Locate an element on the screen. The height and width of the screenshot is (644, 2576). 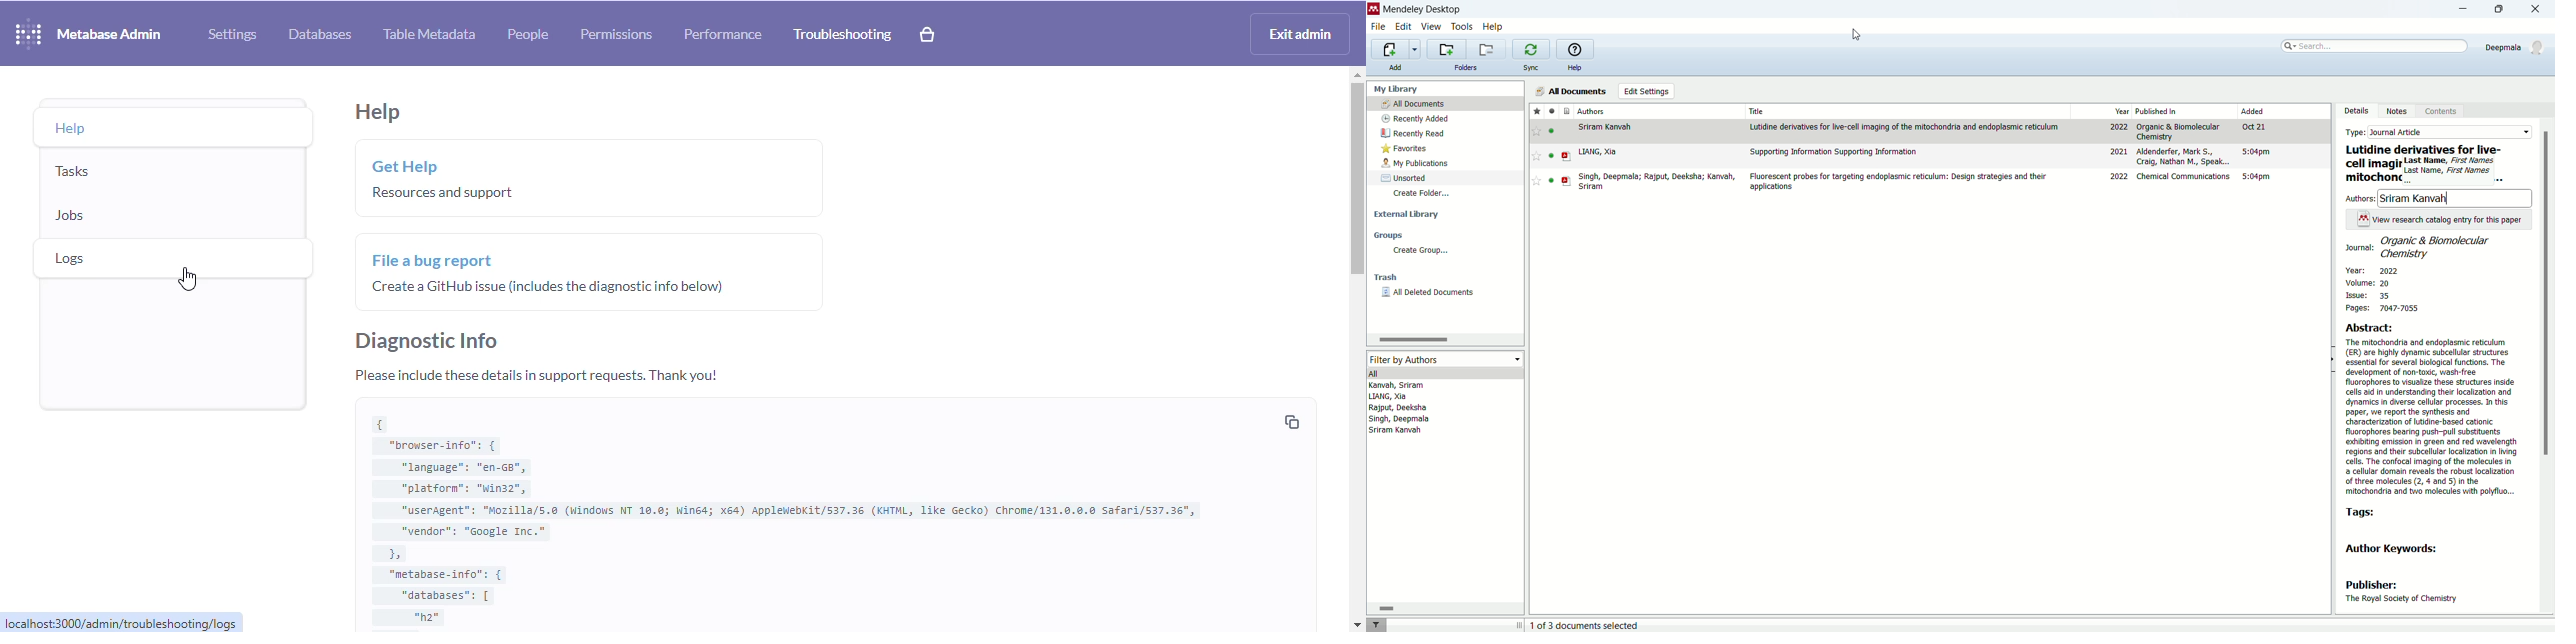
all documnets is located at coordinates (1570, 91).